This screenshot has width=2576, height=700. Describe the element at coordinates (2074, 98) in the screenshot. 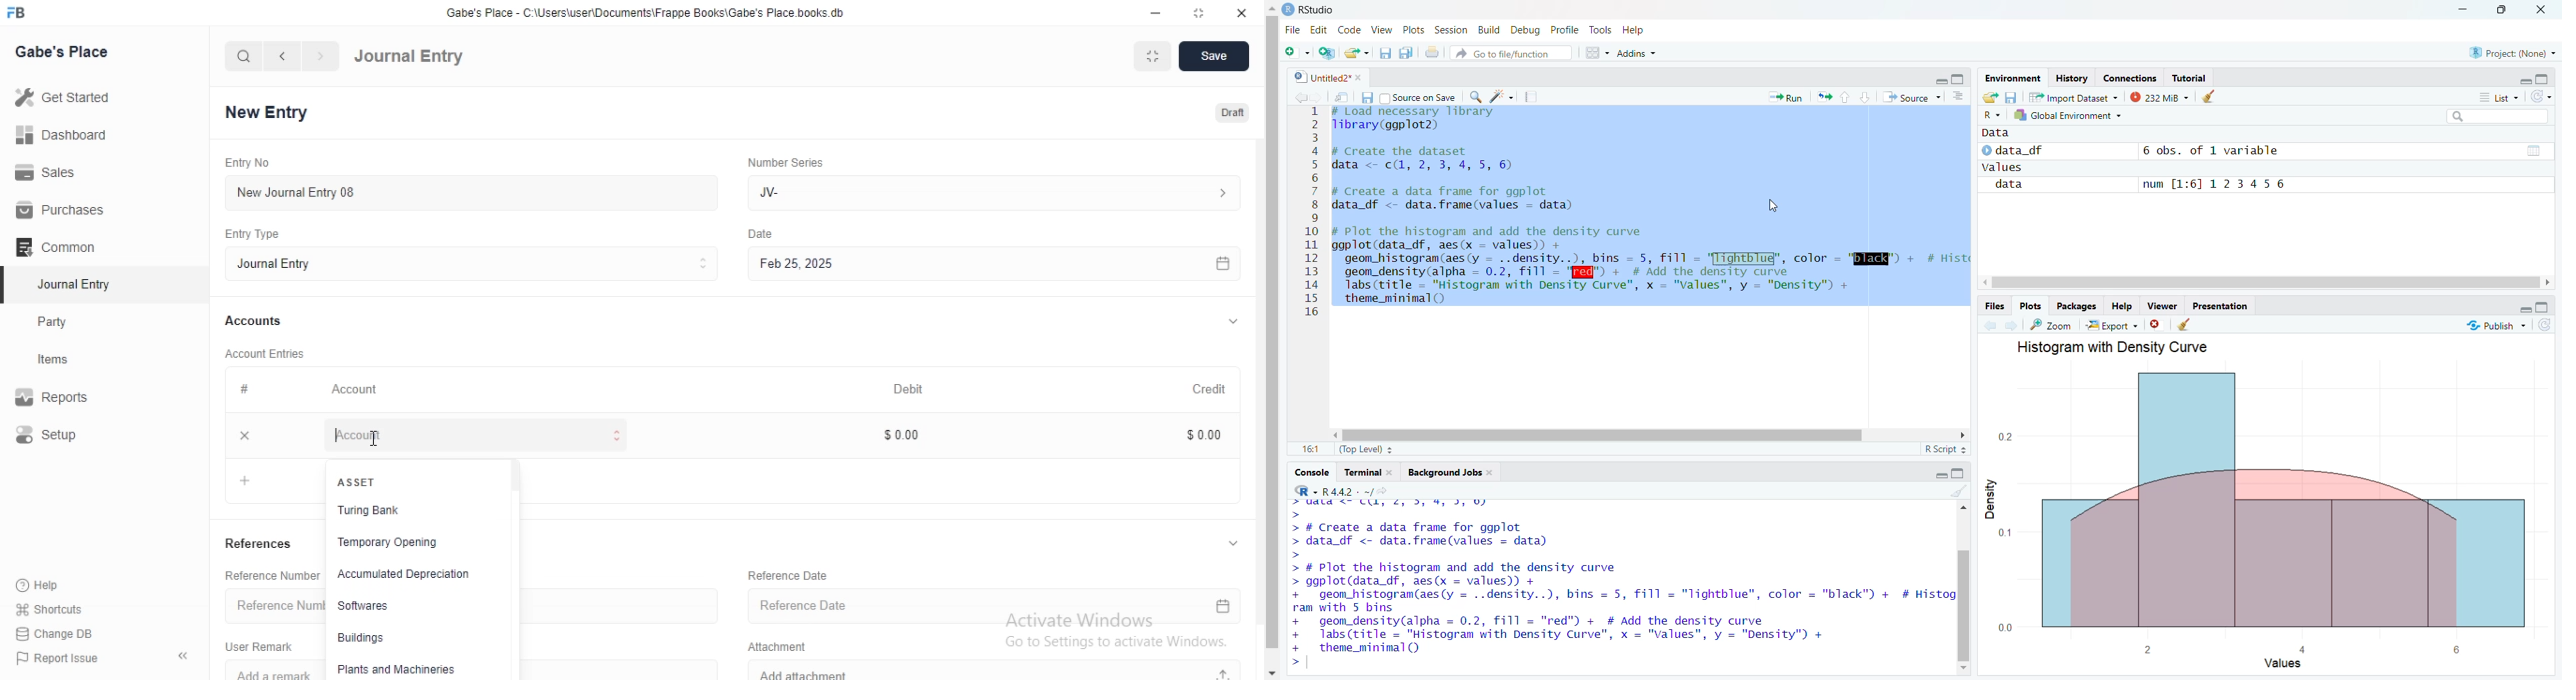

I see `Import Dataset` at that location.